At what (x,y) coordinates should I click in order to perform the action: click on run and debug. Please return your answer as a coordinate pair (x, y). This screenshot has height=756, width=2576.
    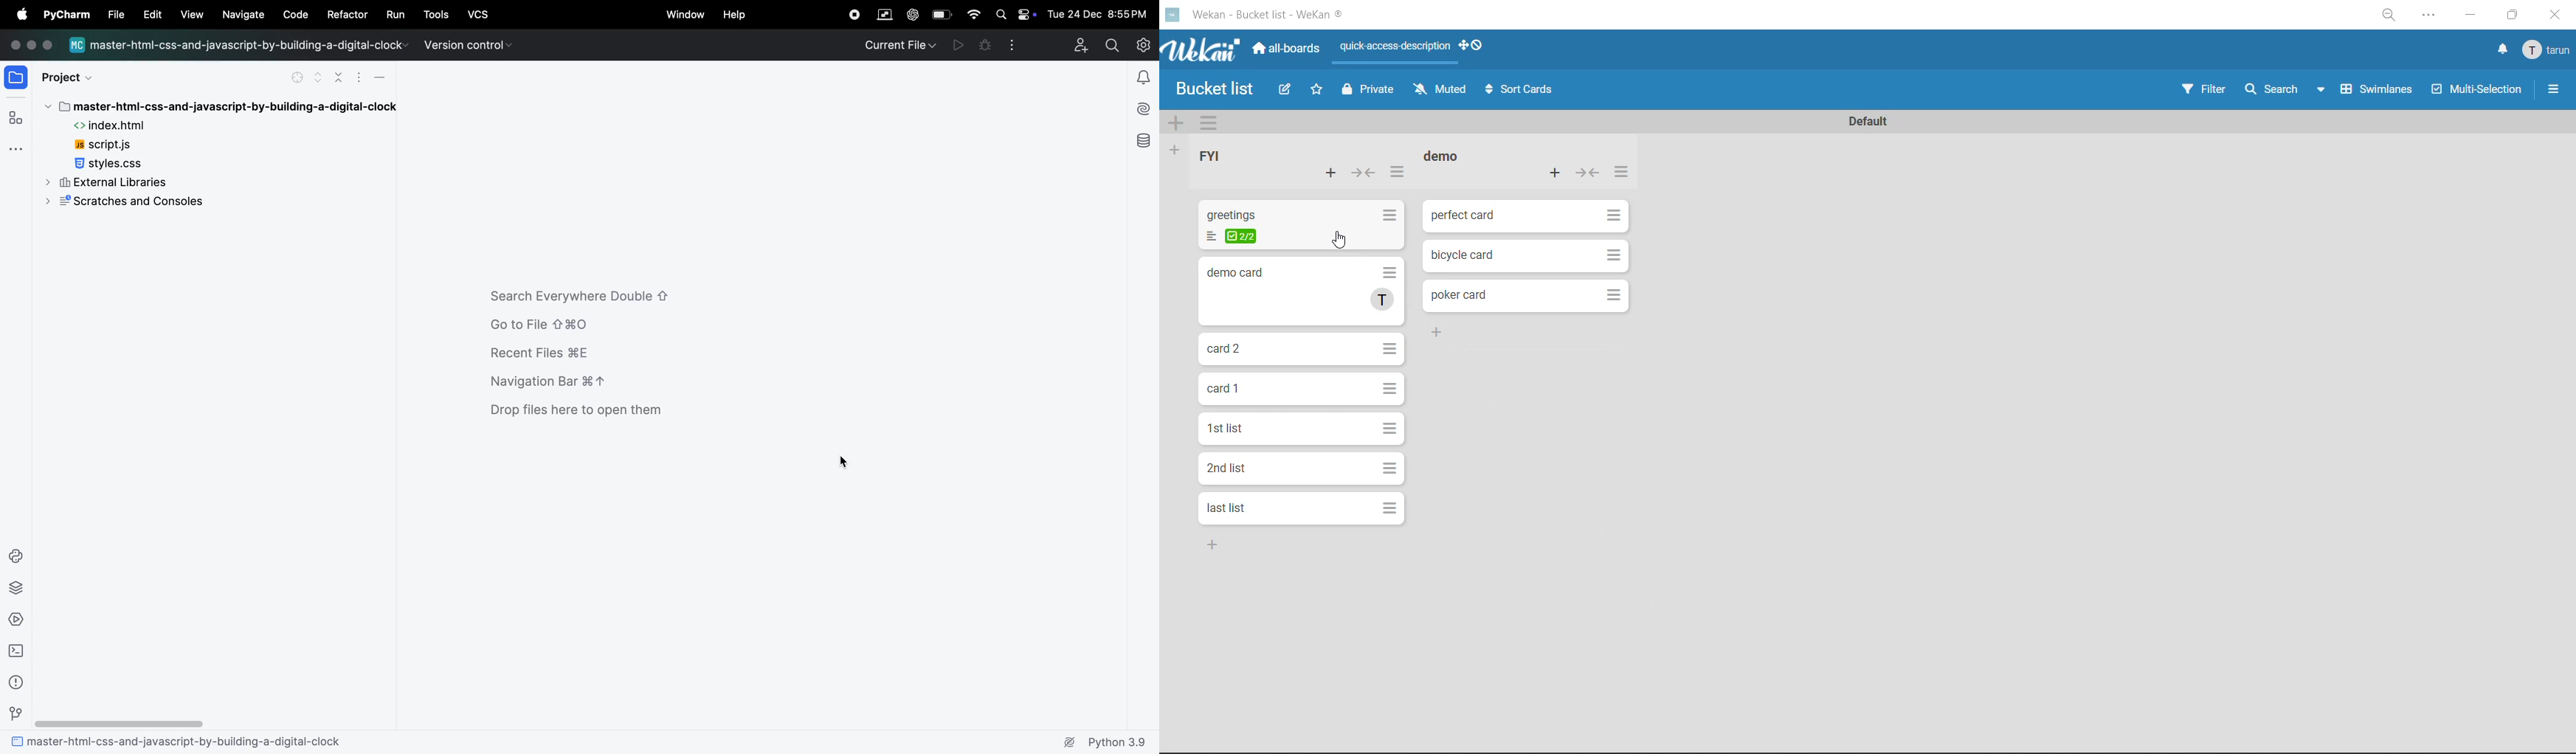
    Looking at the image, I should click on (959, 45).